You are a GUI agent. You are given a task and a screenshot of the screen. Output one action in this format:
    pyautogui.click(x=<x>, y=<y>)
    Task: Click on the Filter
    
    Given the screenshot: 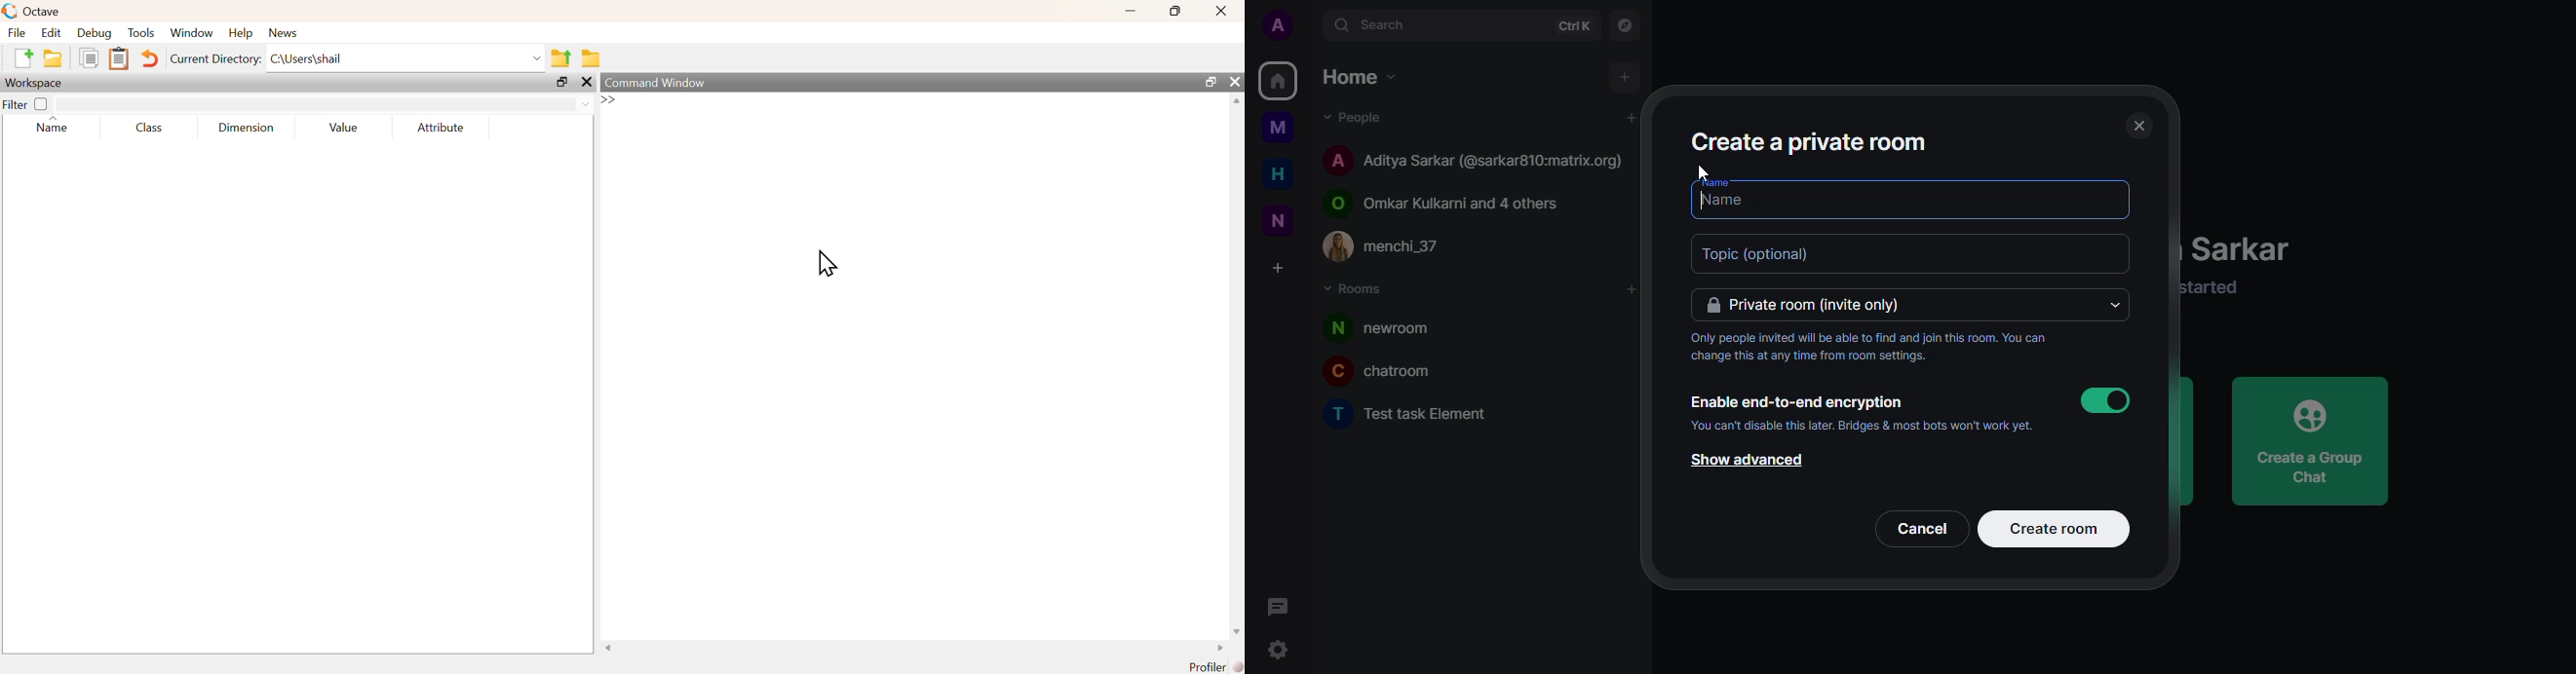 What is the action you would take?
    pyautogui.click(x=26, y=103)
    